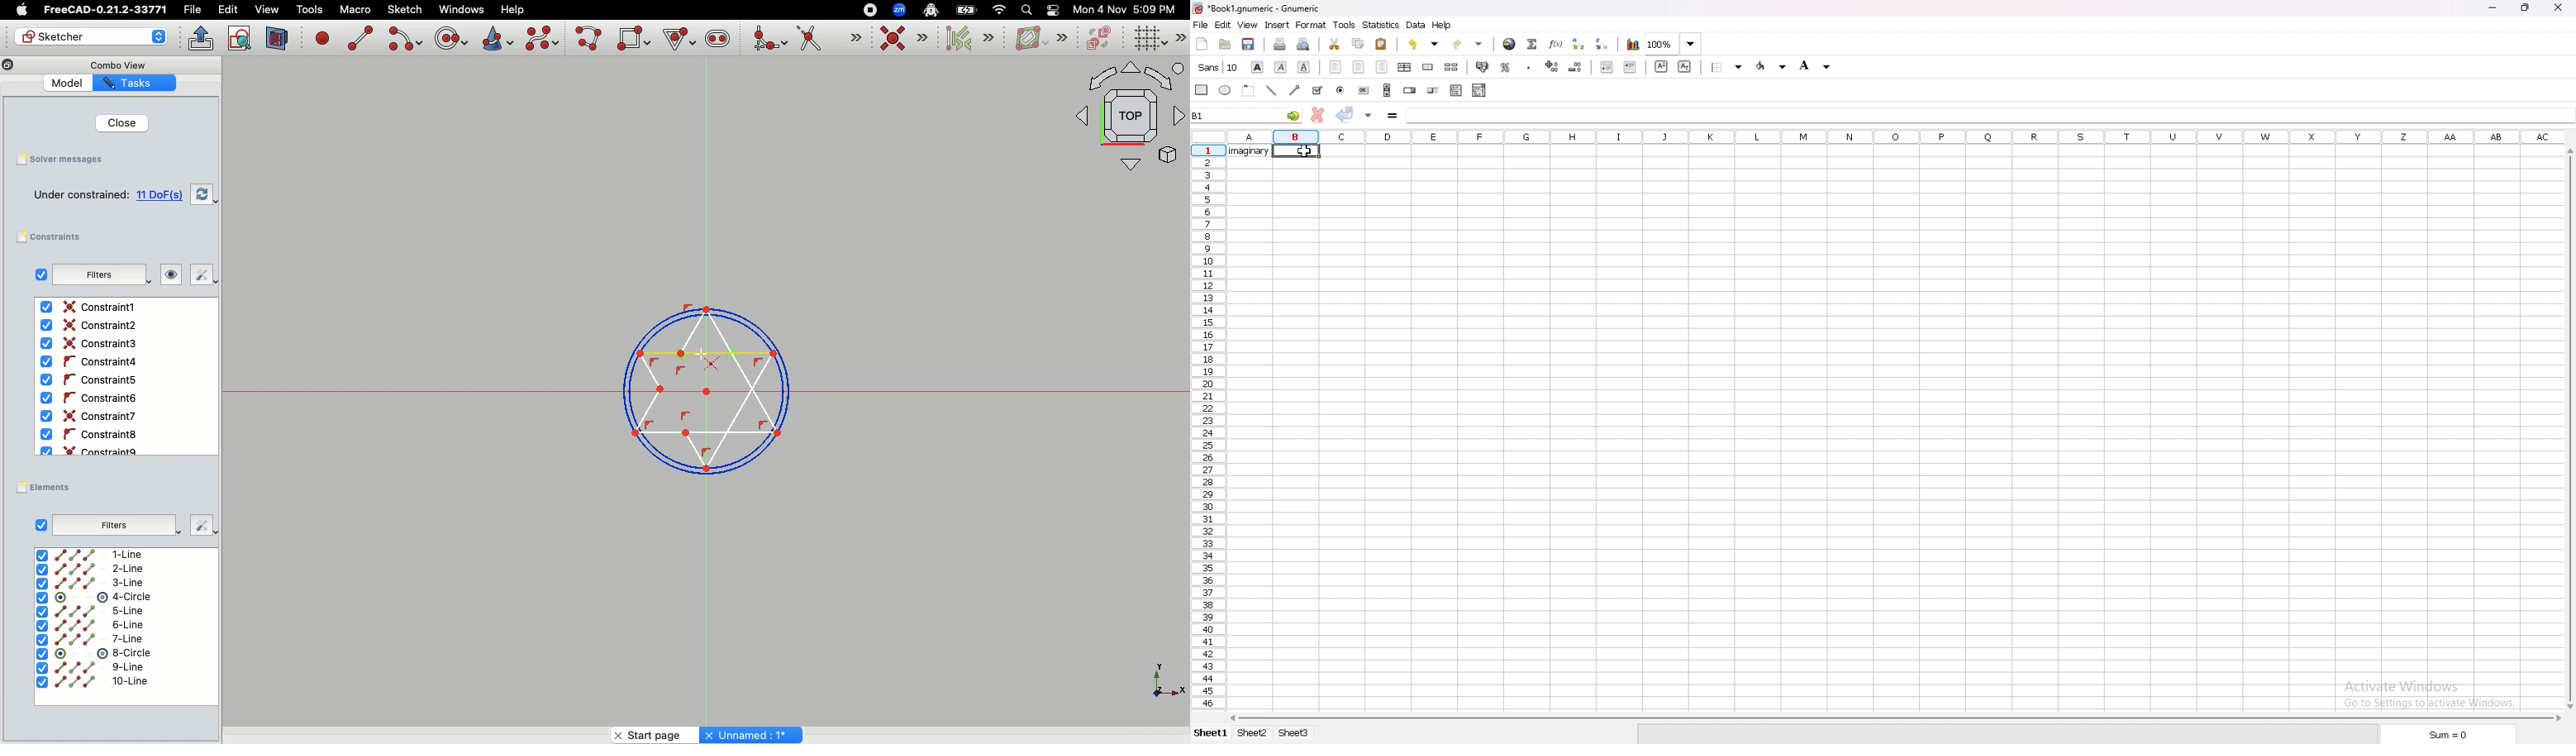  I want to click on print preview, so click(1305, 45).